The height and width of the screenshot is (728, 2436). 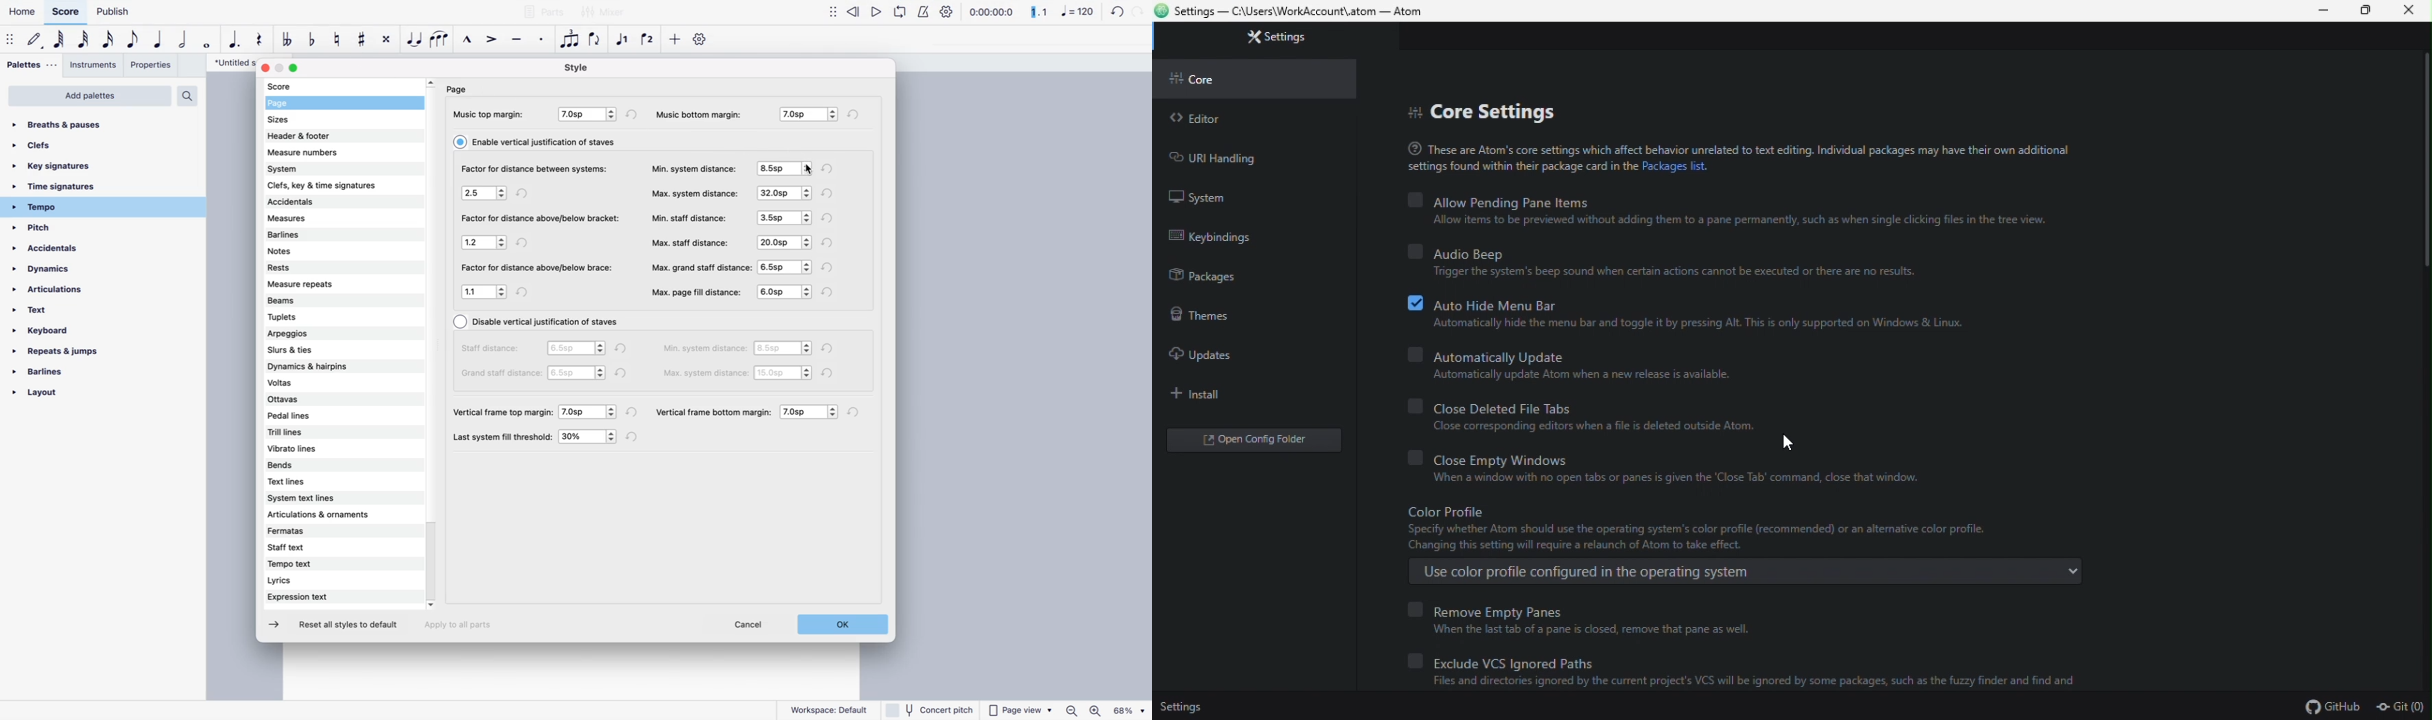 What do you see at coordinates (485, 195) in the screenshot?
I see `options` at bounding box center [485, 195].